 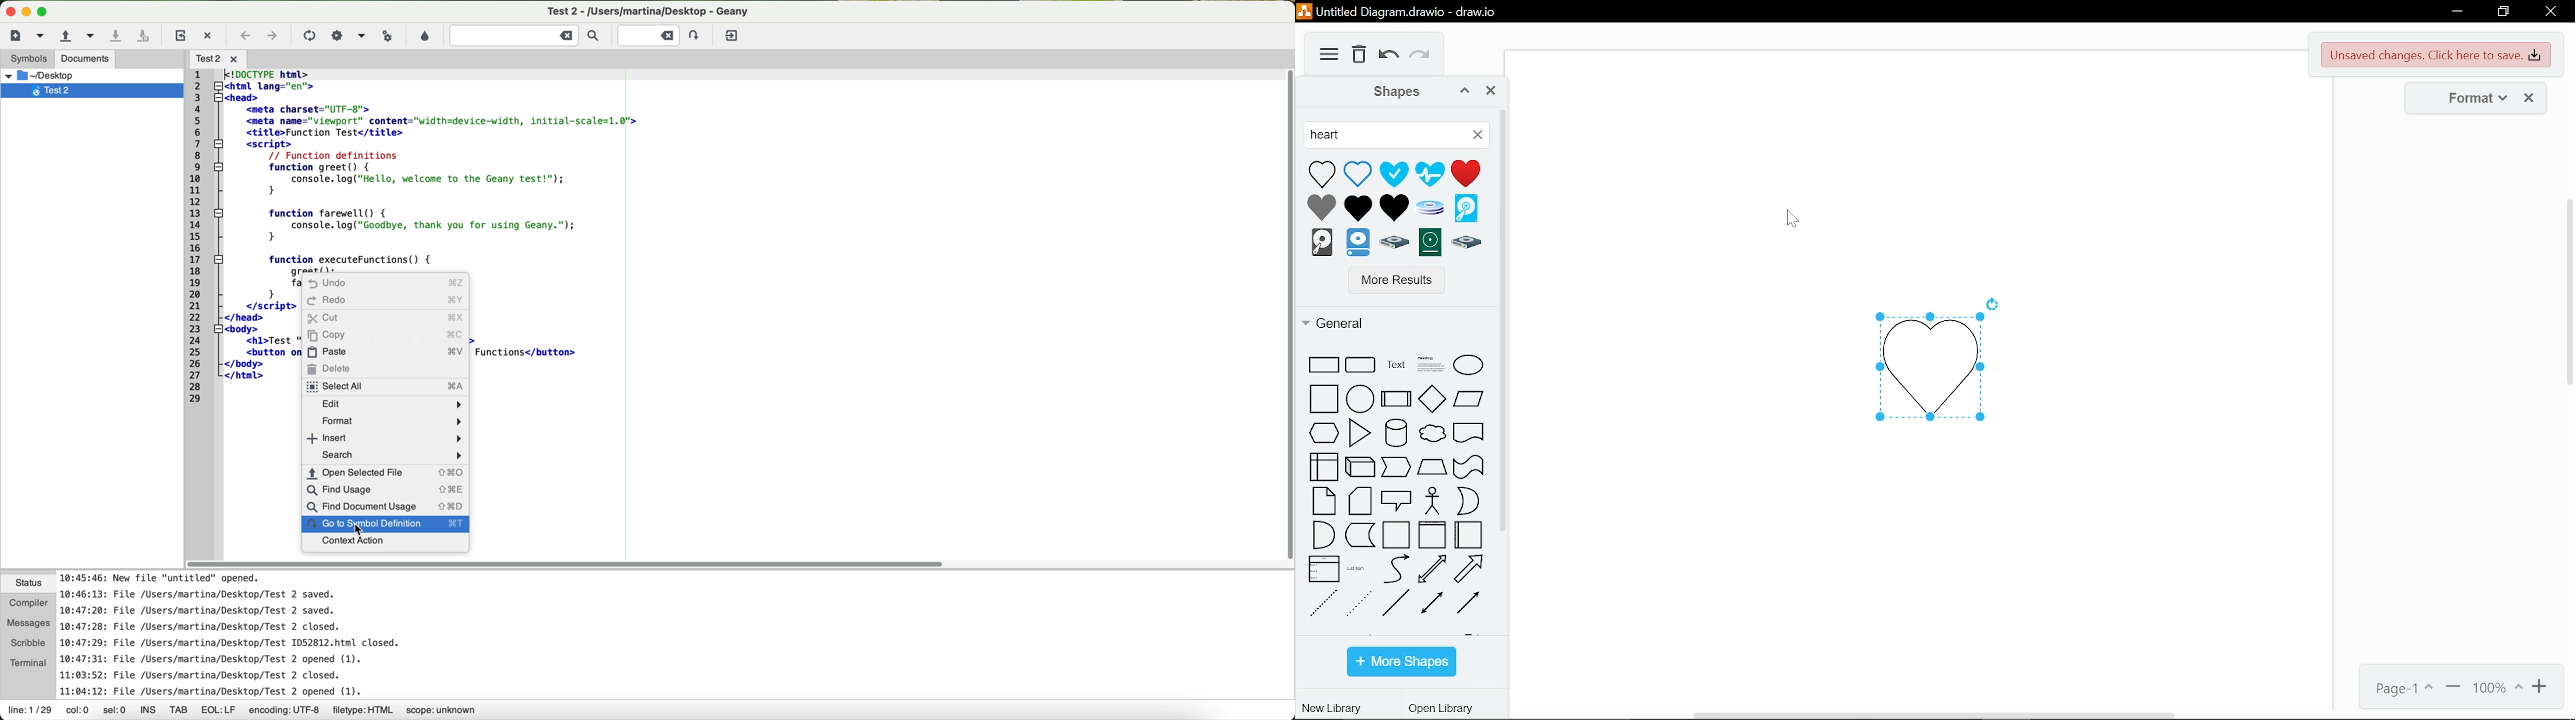 I want to click on diagram, so click(x=1329, y=55).